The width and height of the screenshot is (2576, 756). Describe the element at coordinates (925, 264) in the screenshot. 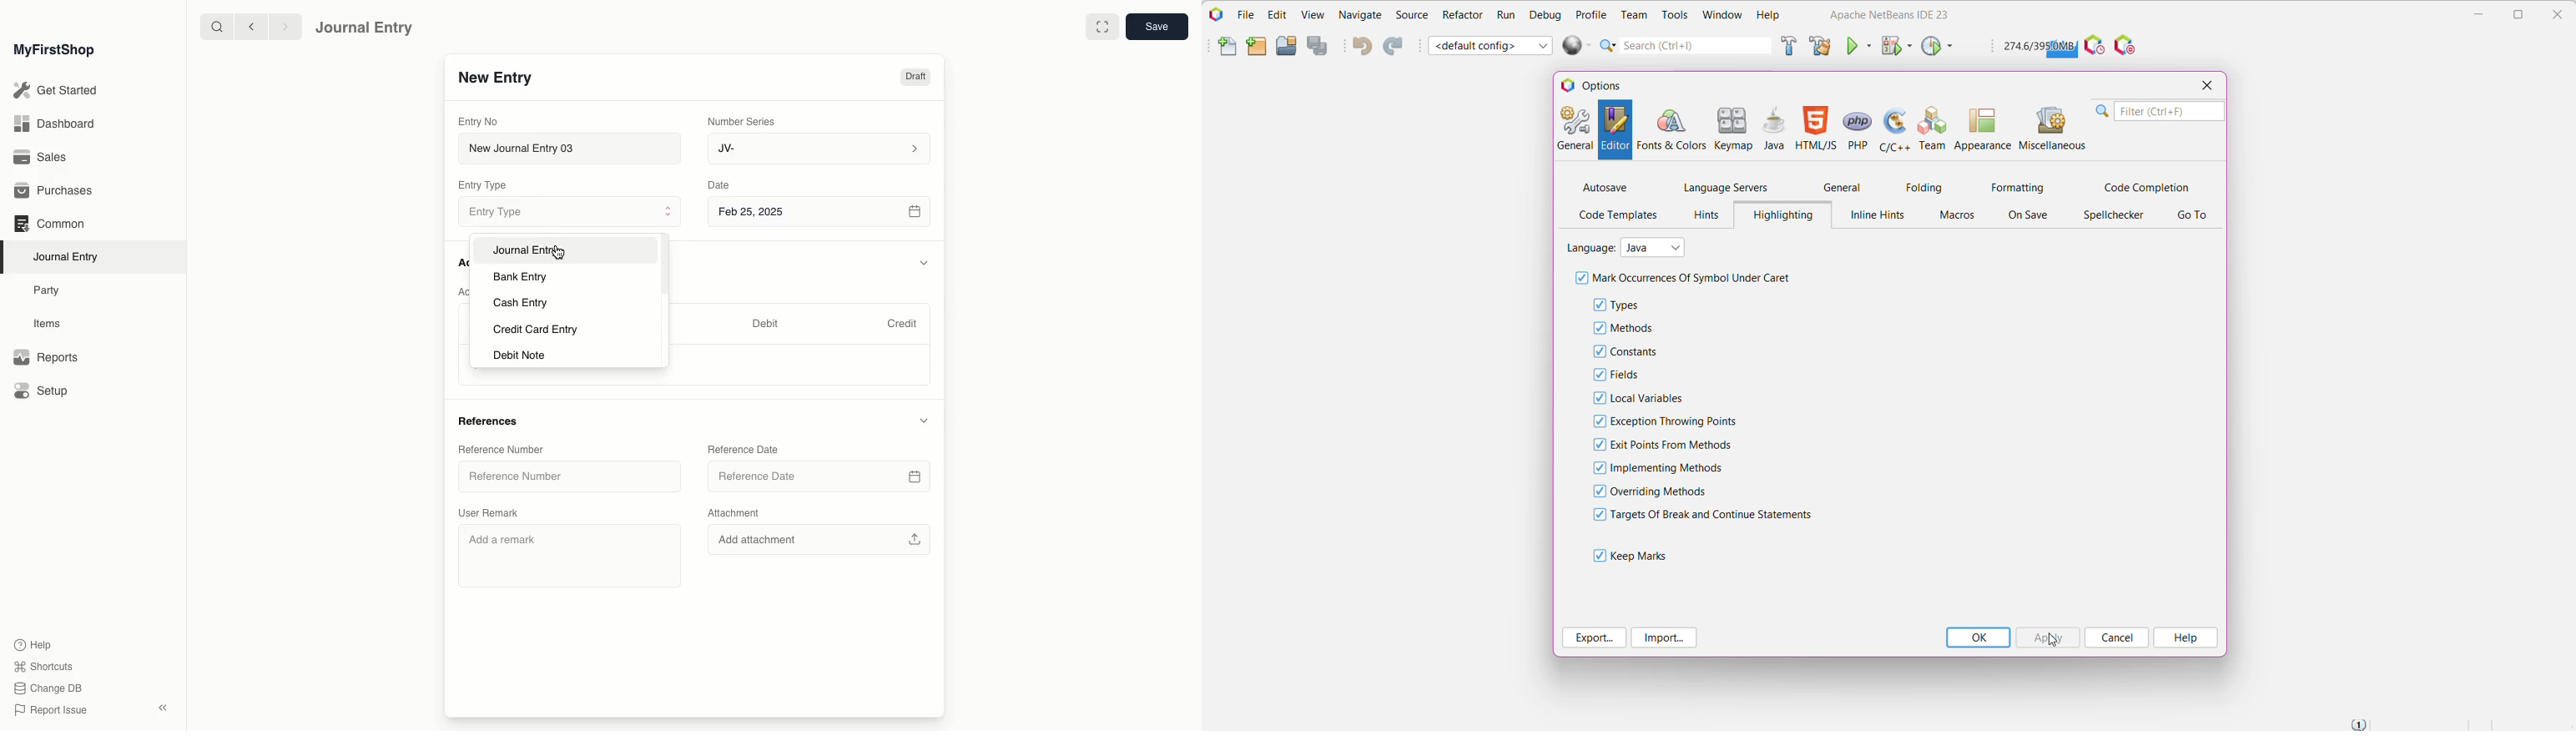

I see `Hide` at that location.